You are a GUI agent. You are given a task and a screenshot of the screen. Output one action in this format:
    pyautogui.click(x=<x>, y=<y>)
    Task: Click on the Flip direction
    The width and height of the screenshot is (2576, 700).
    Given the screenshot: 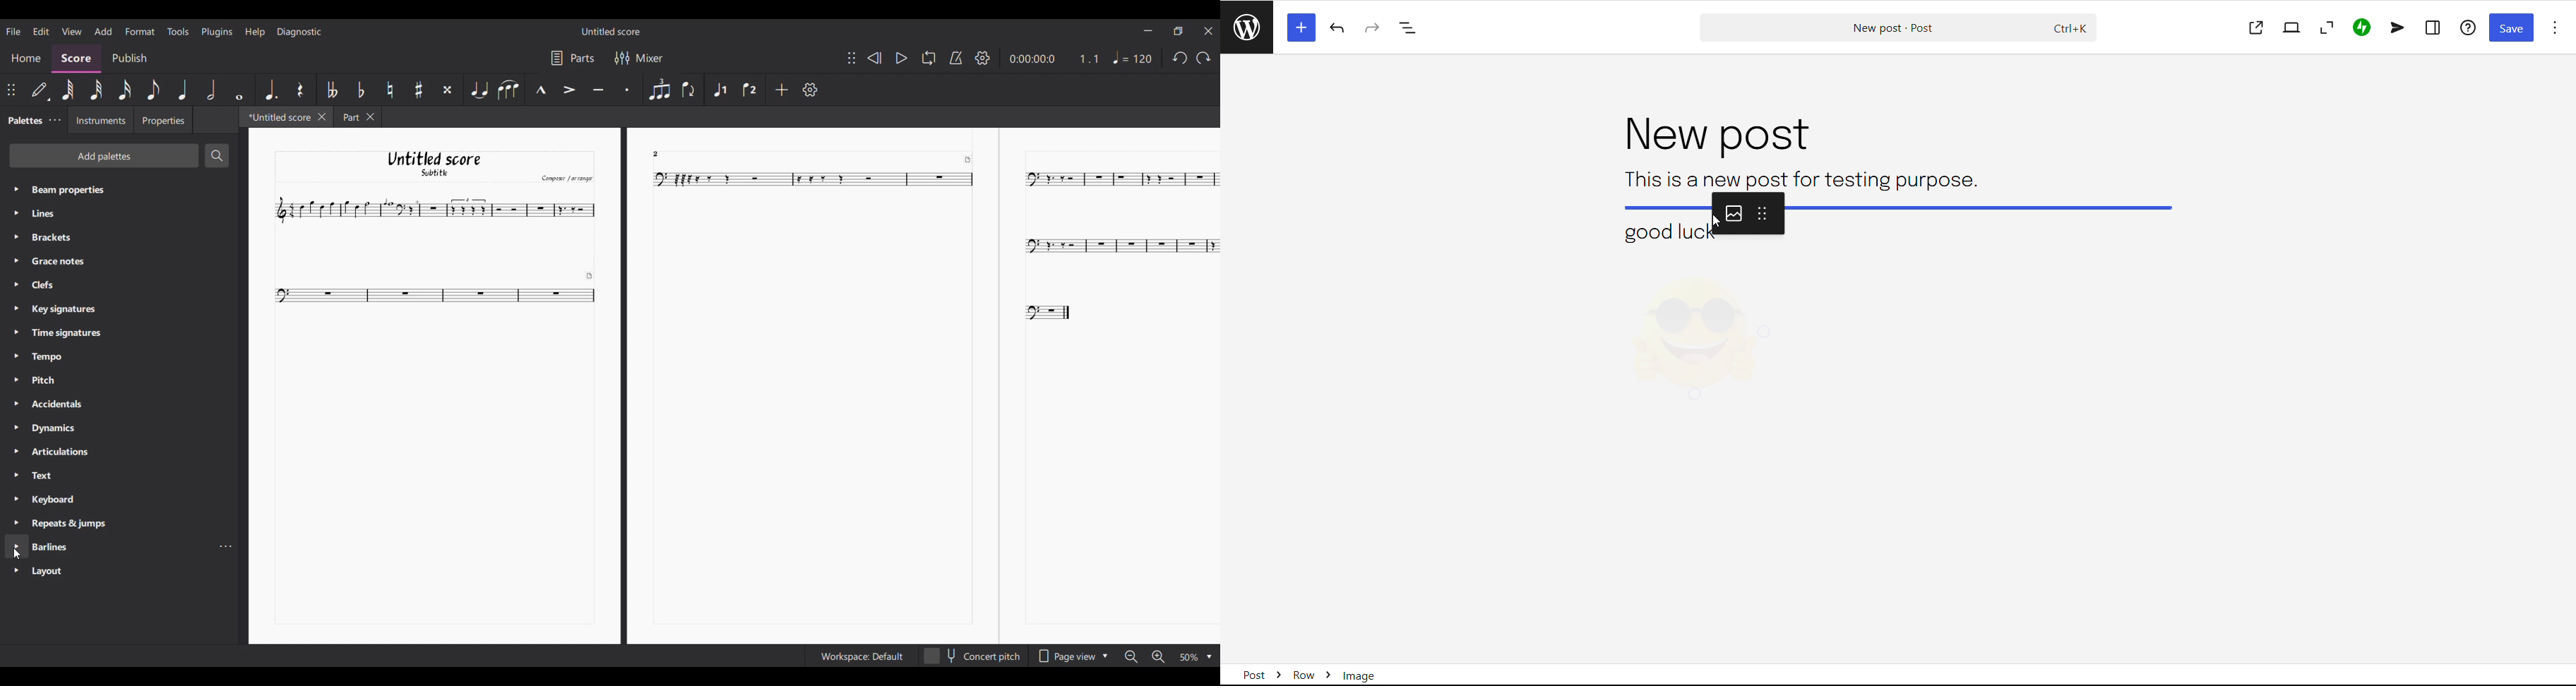 What is the action you would take?
    pyautogui.click(x=689, y=88)
    